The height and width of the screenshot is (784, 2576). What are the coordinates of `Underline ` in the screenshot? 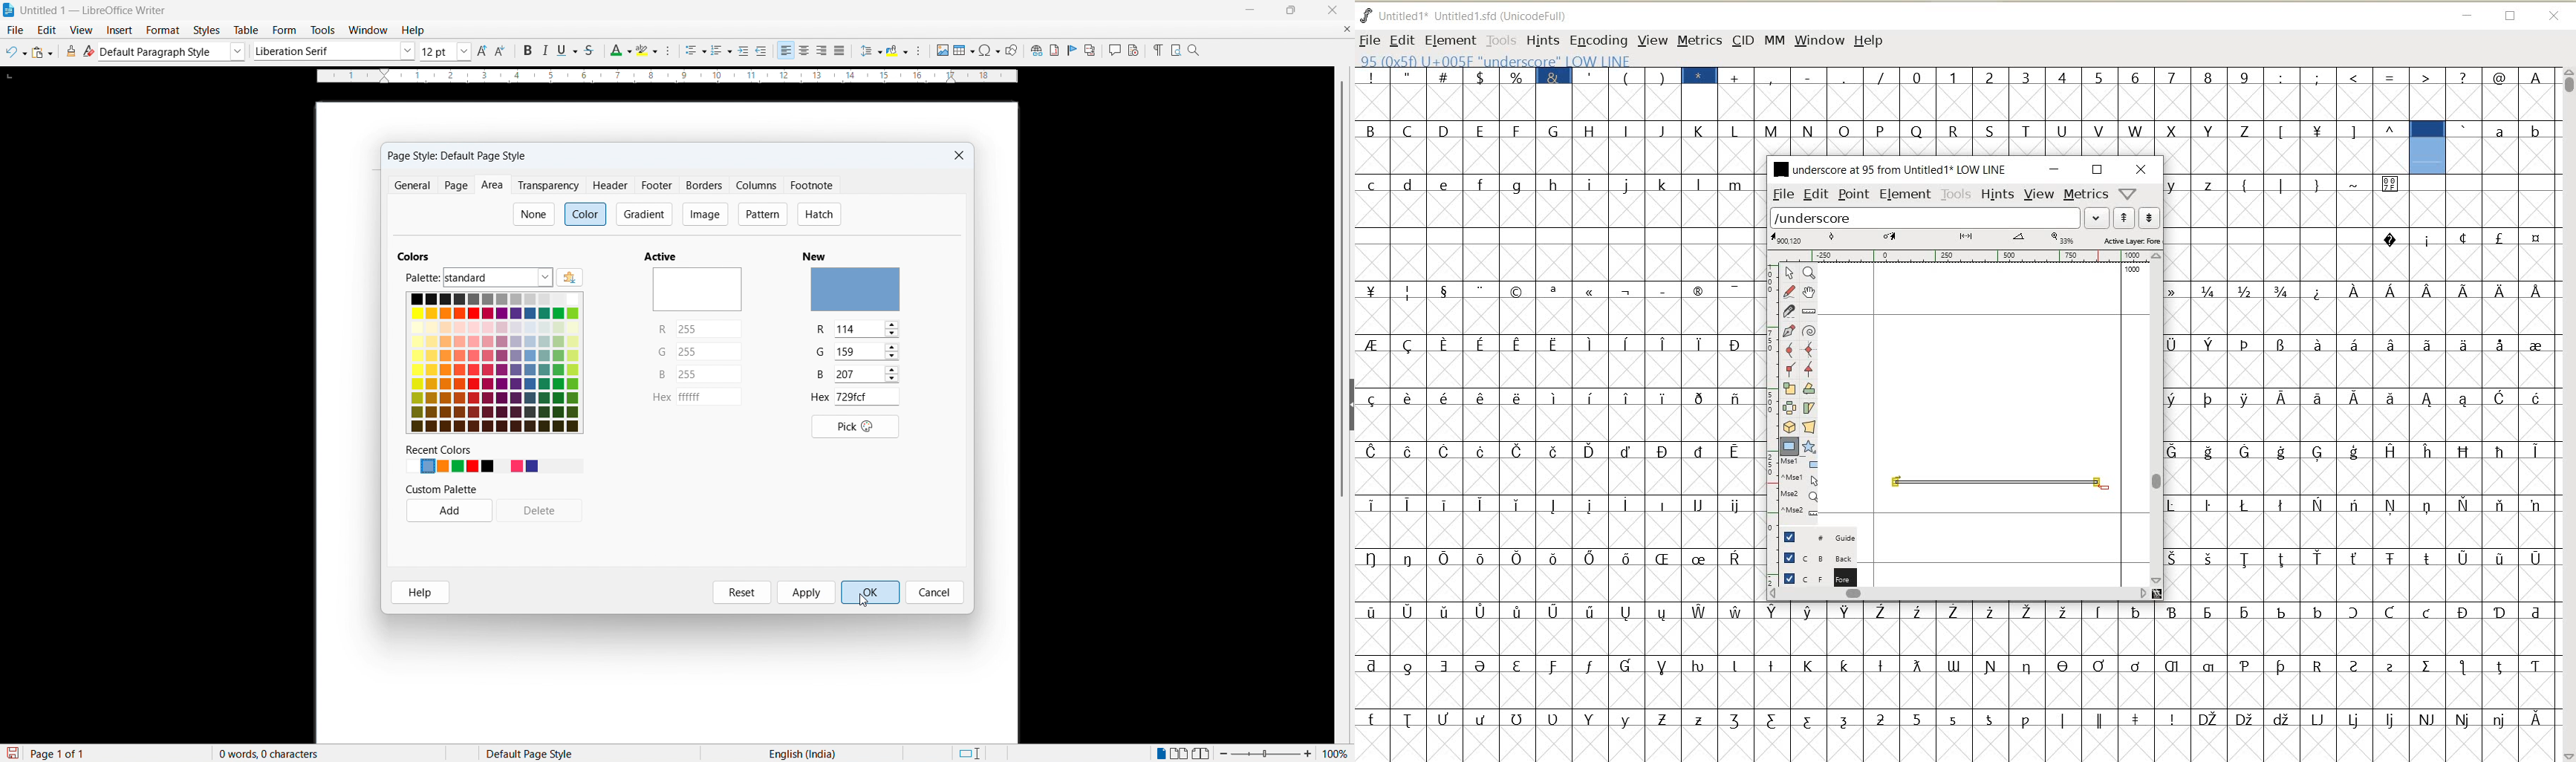 It's located at (567, 49).